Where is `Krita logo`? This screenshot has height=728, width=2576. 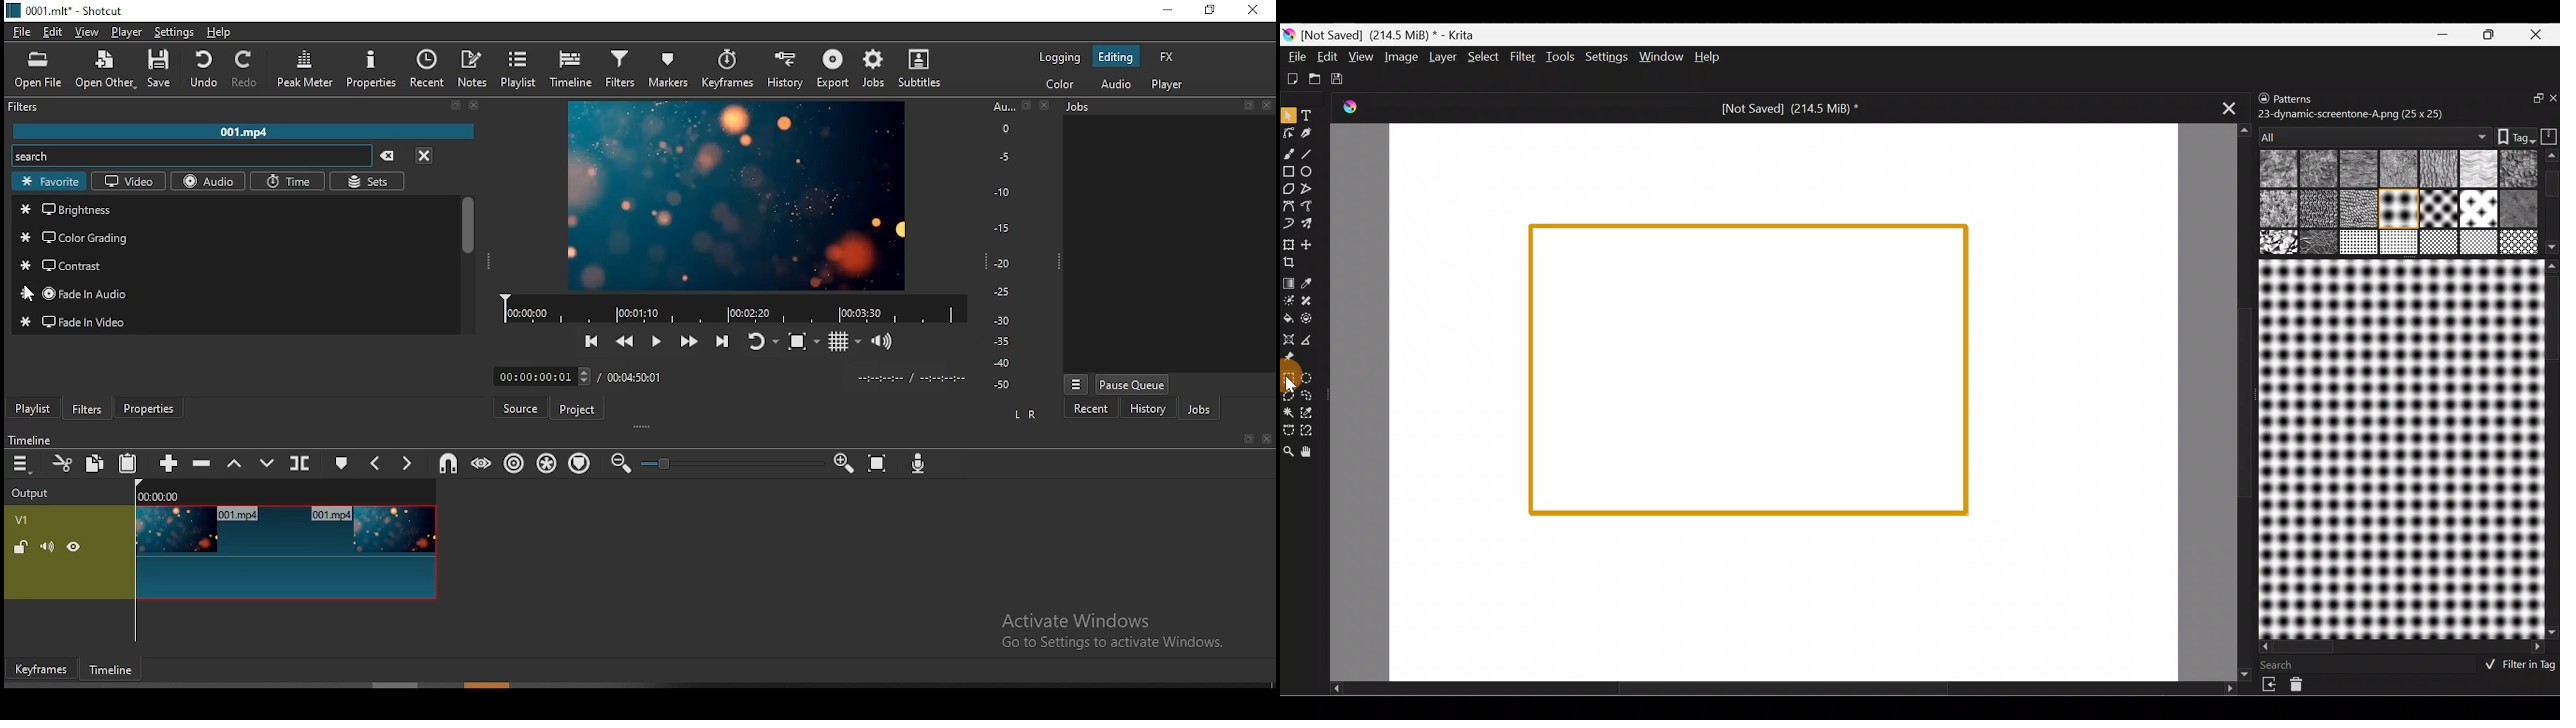
Krita logo is located at coordinates (1288, 35).